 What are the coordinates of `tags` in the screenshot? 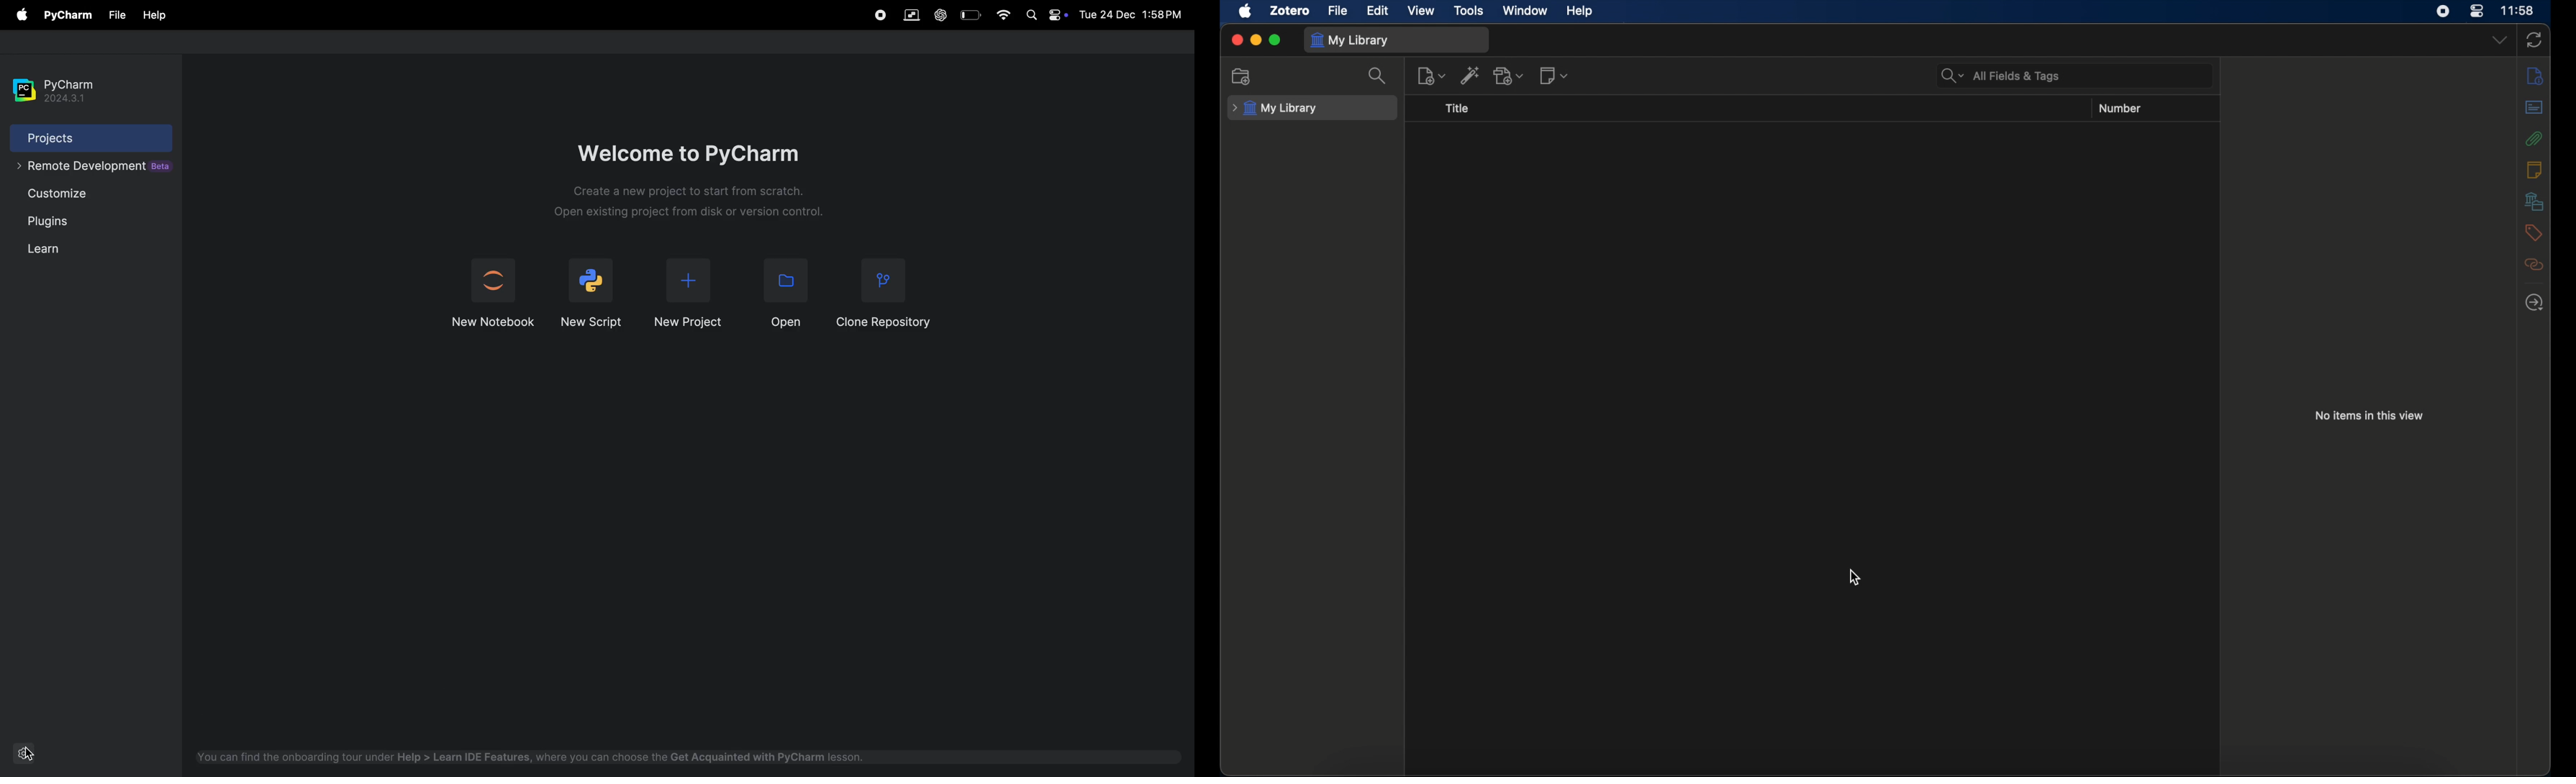 It's located at (2534, 232).